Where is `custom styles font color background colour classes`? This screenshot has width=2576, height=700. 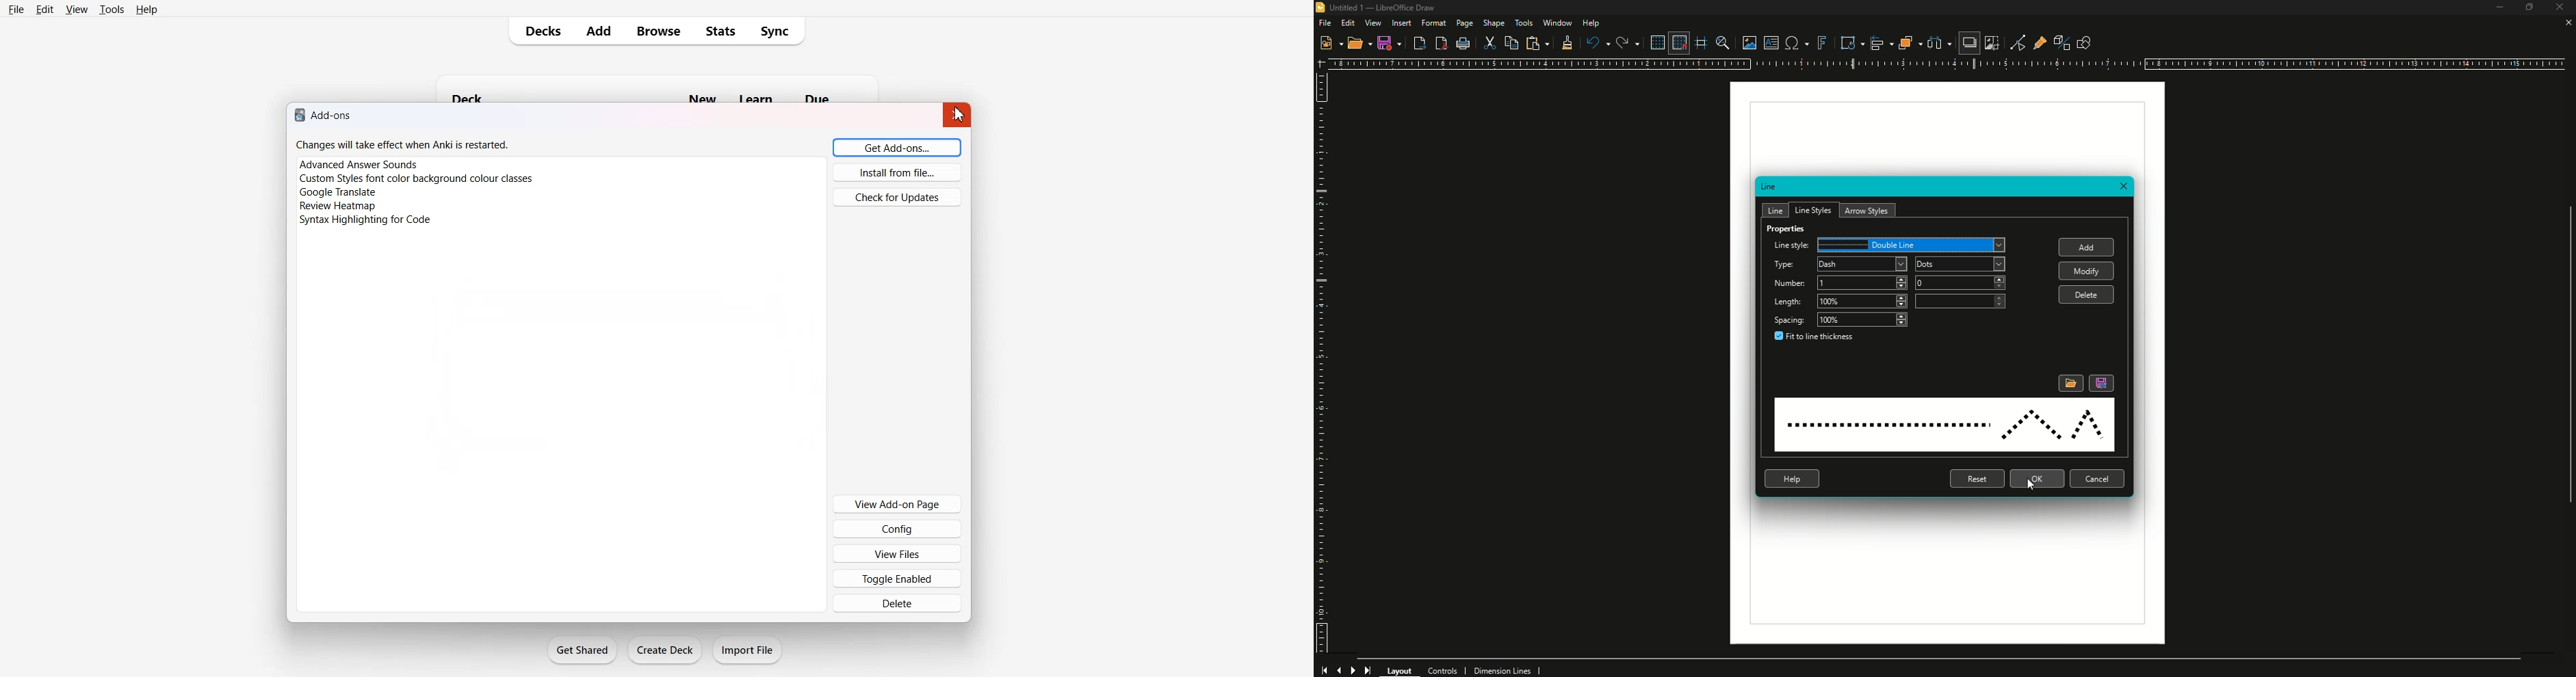 custom styles font color background colour classes is located at coordinates (417, 178).